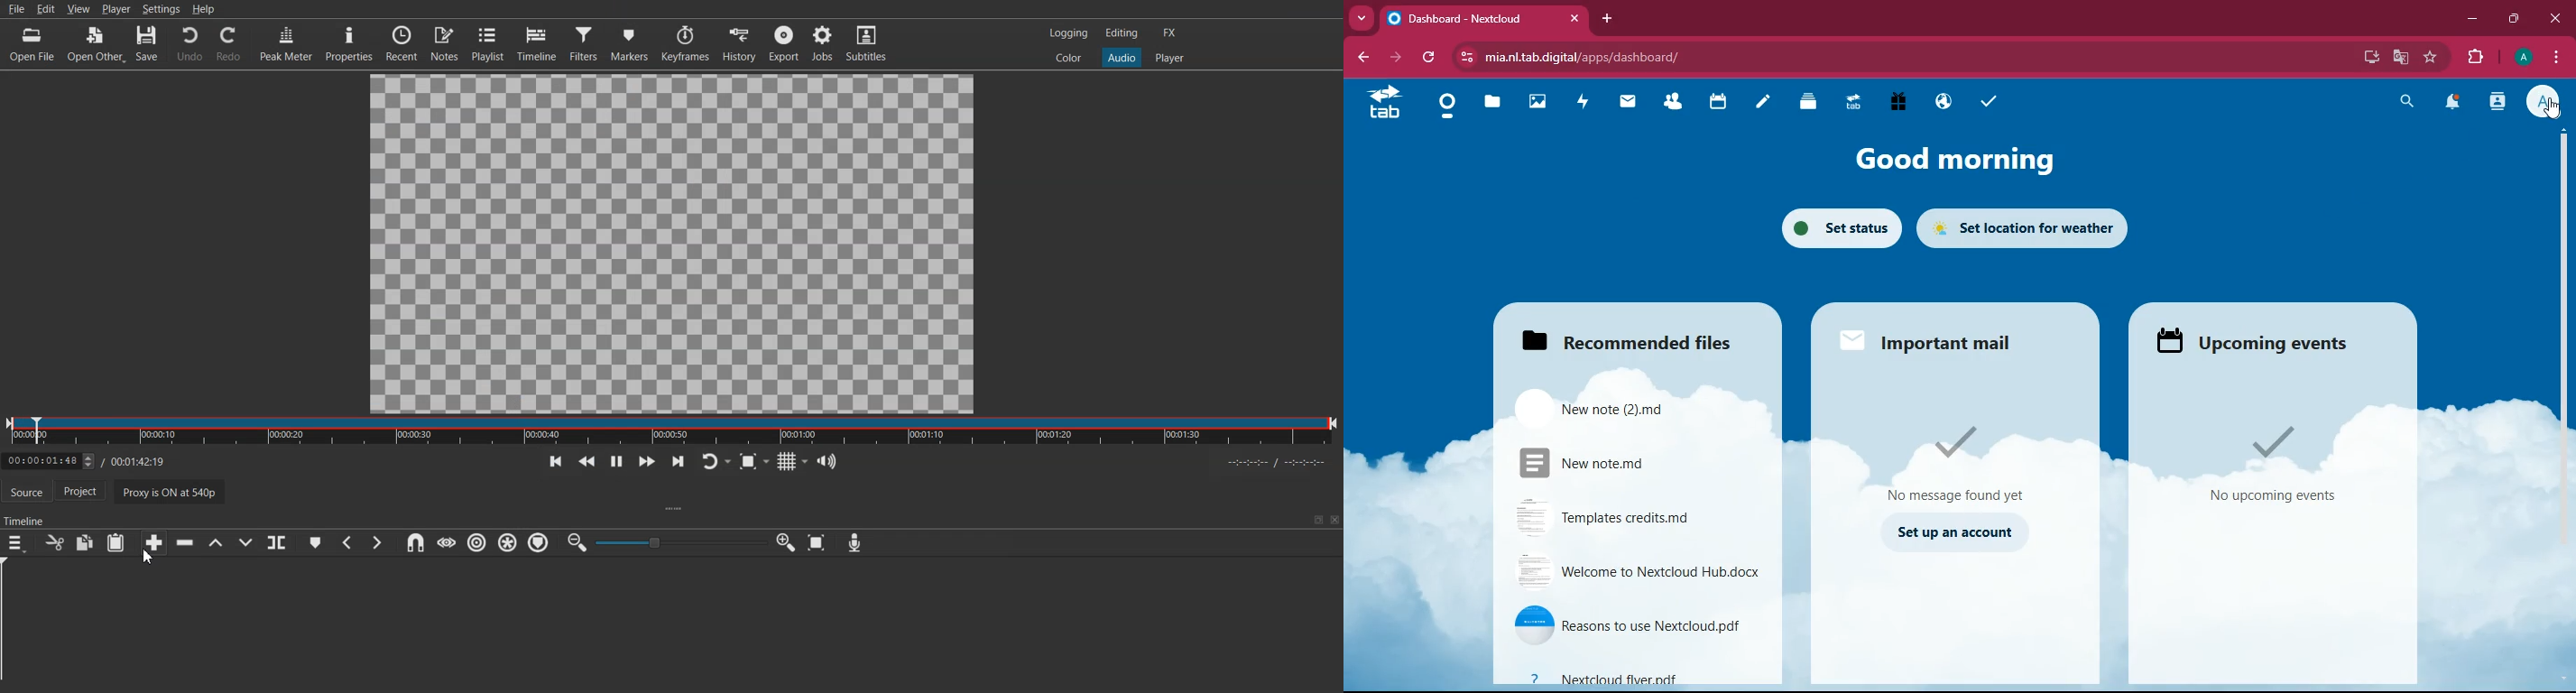 This screenshot has height=700, width=2576. What do you see at coordinates (1952, 162) in the screenshot?
I see `good morning` at bounding box center [1952, 162].